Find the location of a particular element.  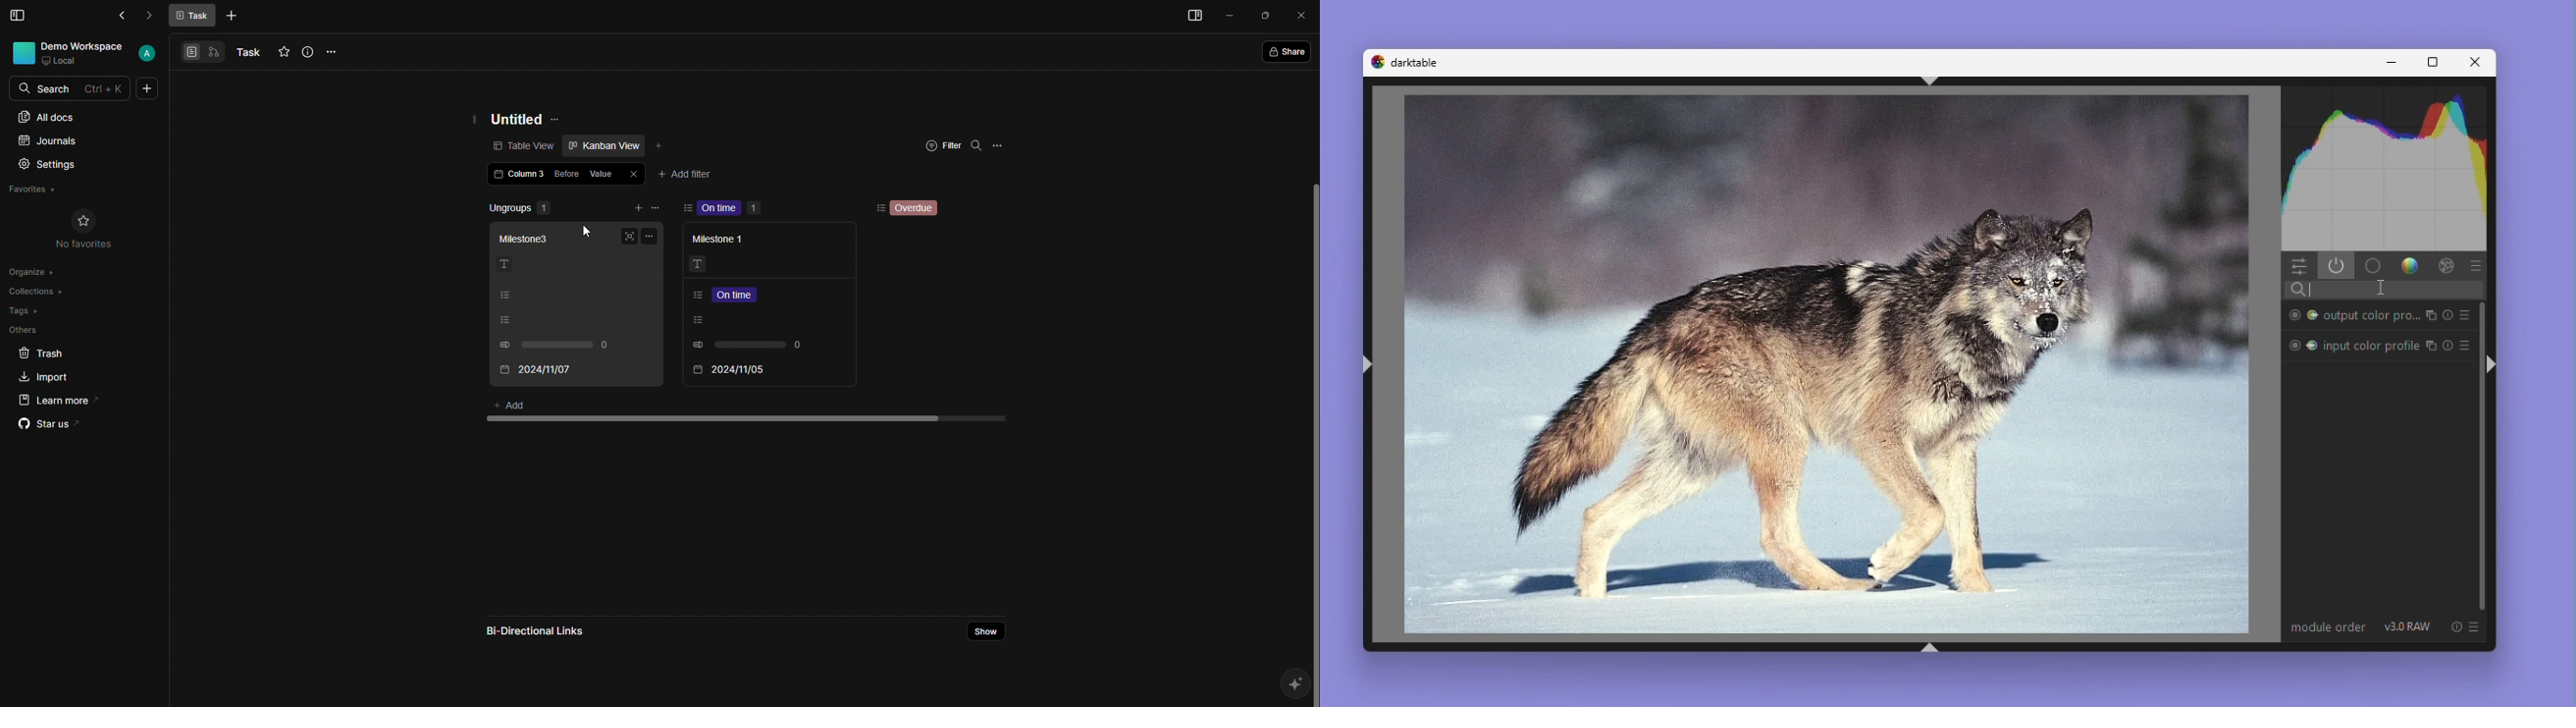

scroll is located at coordinates (750, 418).